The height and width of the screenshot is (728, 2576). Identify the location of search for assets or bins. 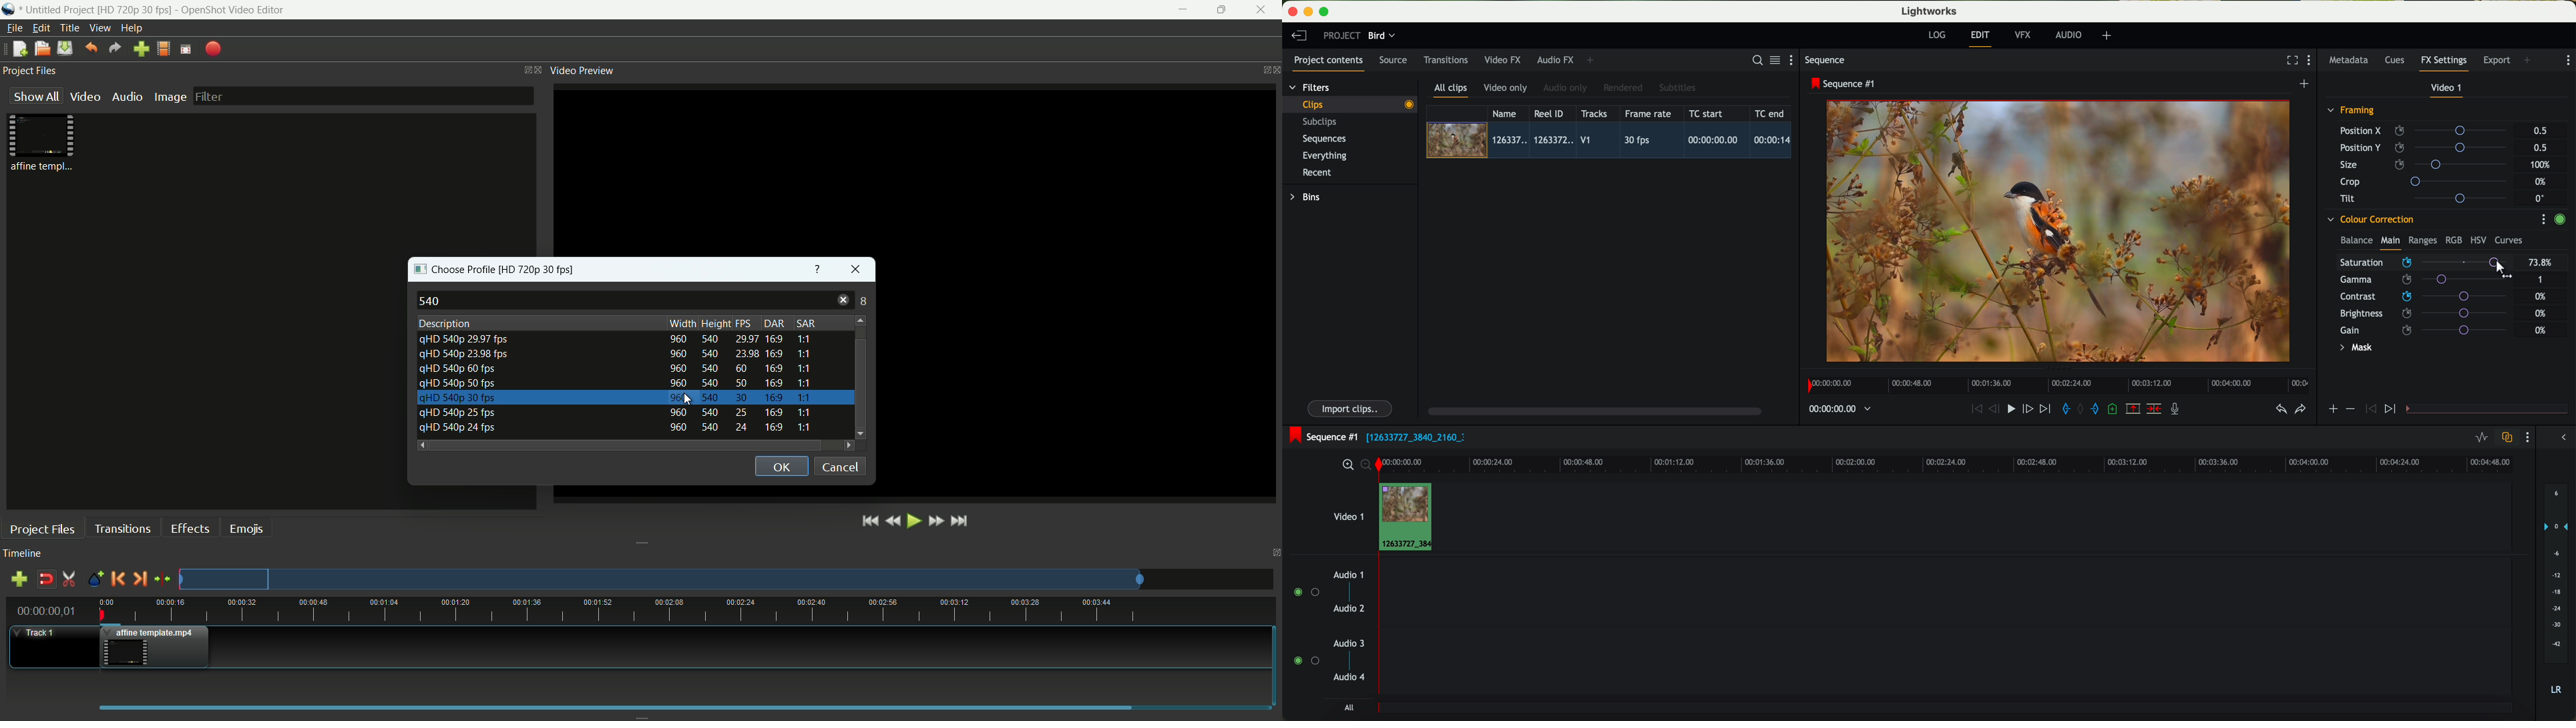
(1754, 60).